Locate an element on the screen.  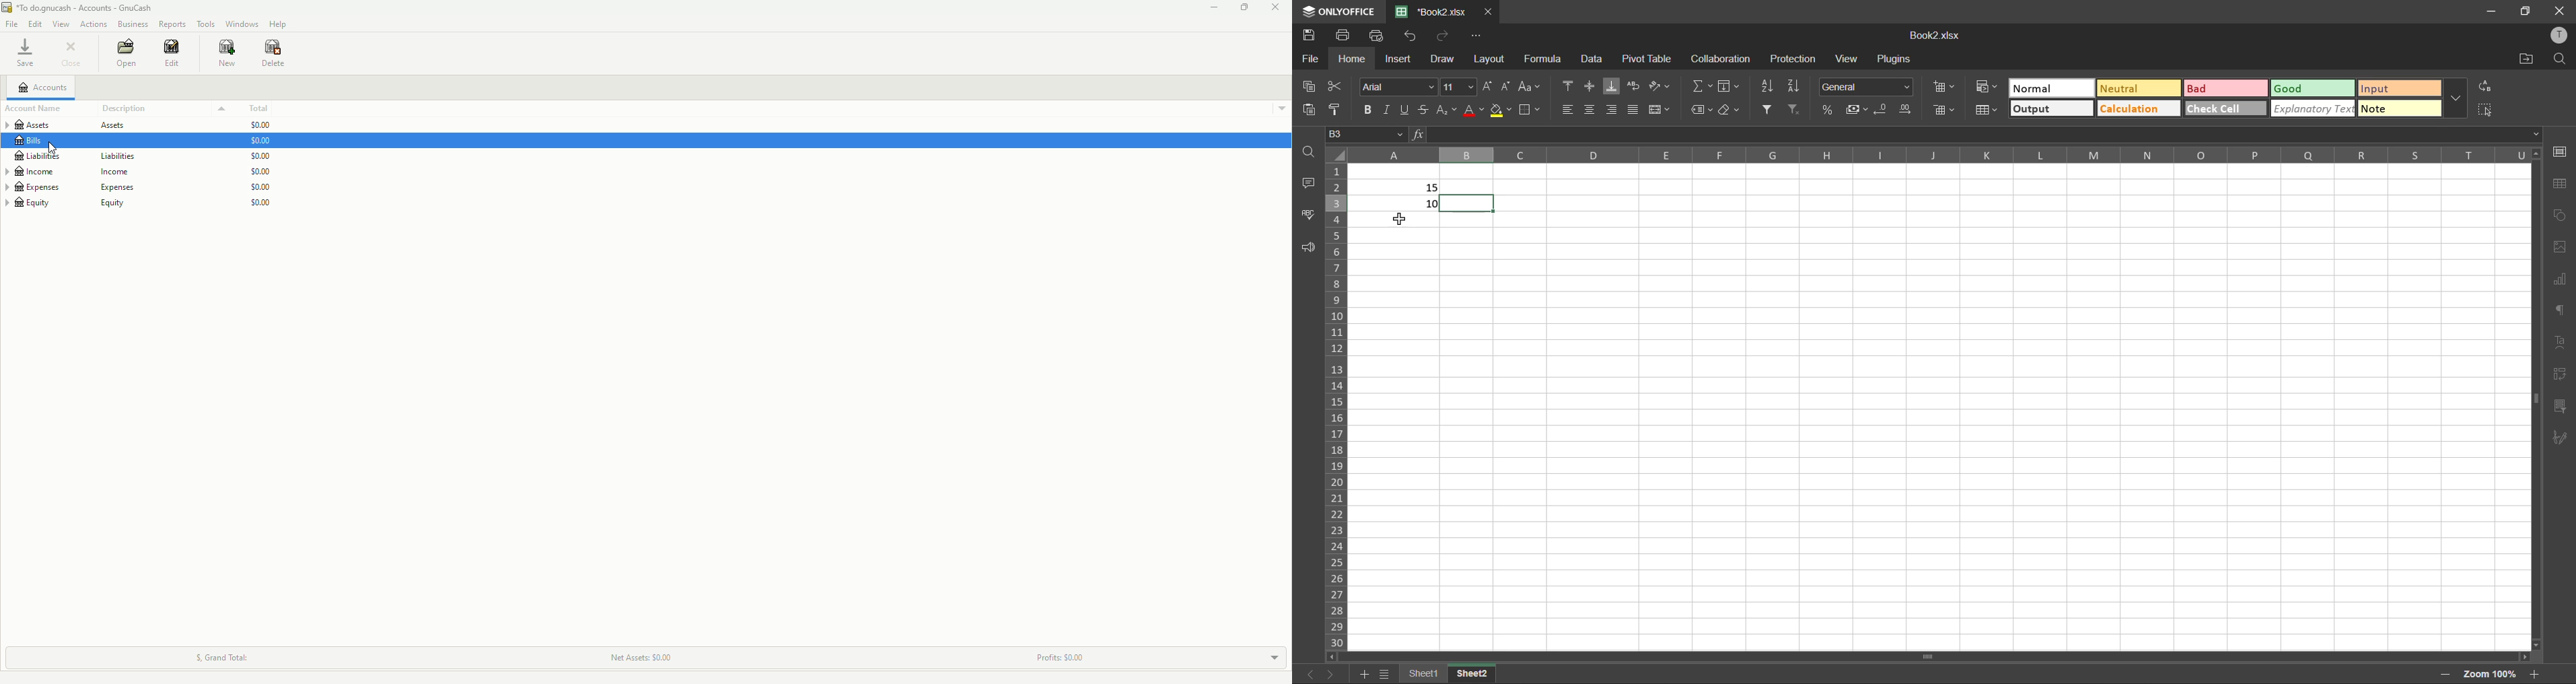
customize quick access toolbar is located at coordinates (1478, 36).